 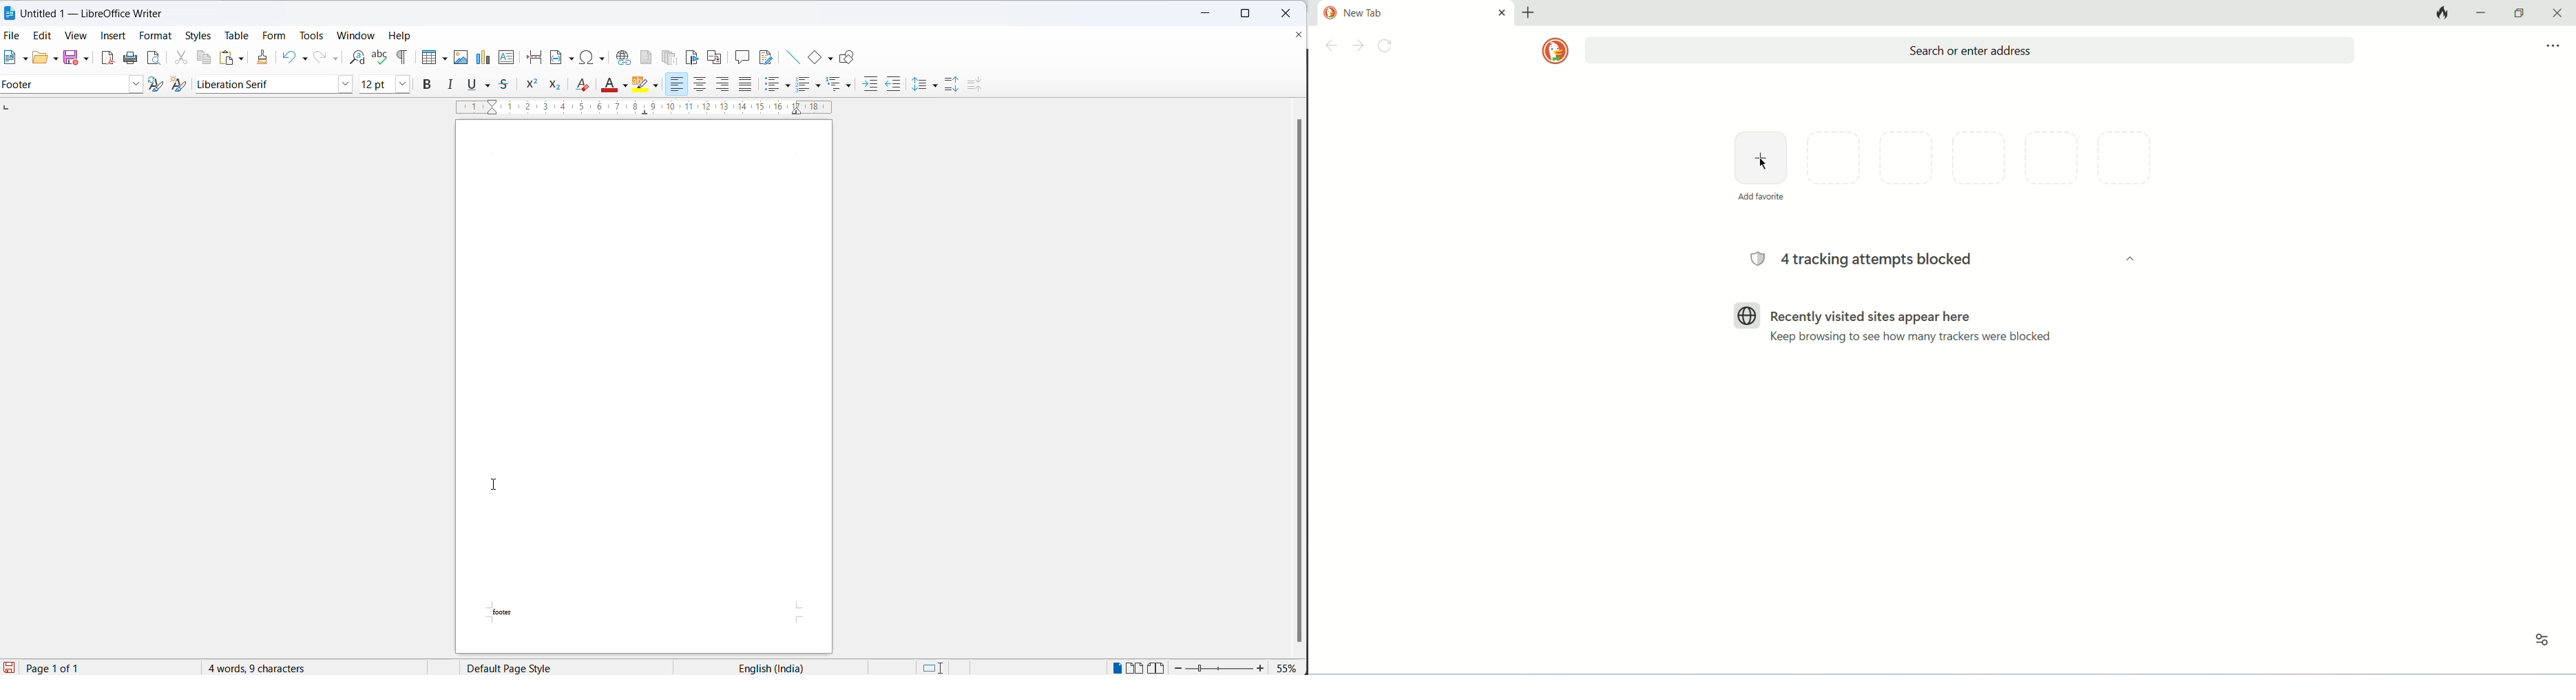 What do you see at coordinates (136, 85) in the screenshot?
I see `style options` at bounding box center [136, 85].